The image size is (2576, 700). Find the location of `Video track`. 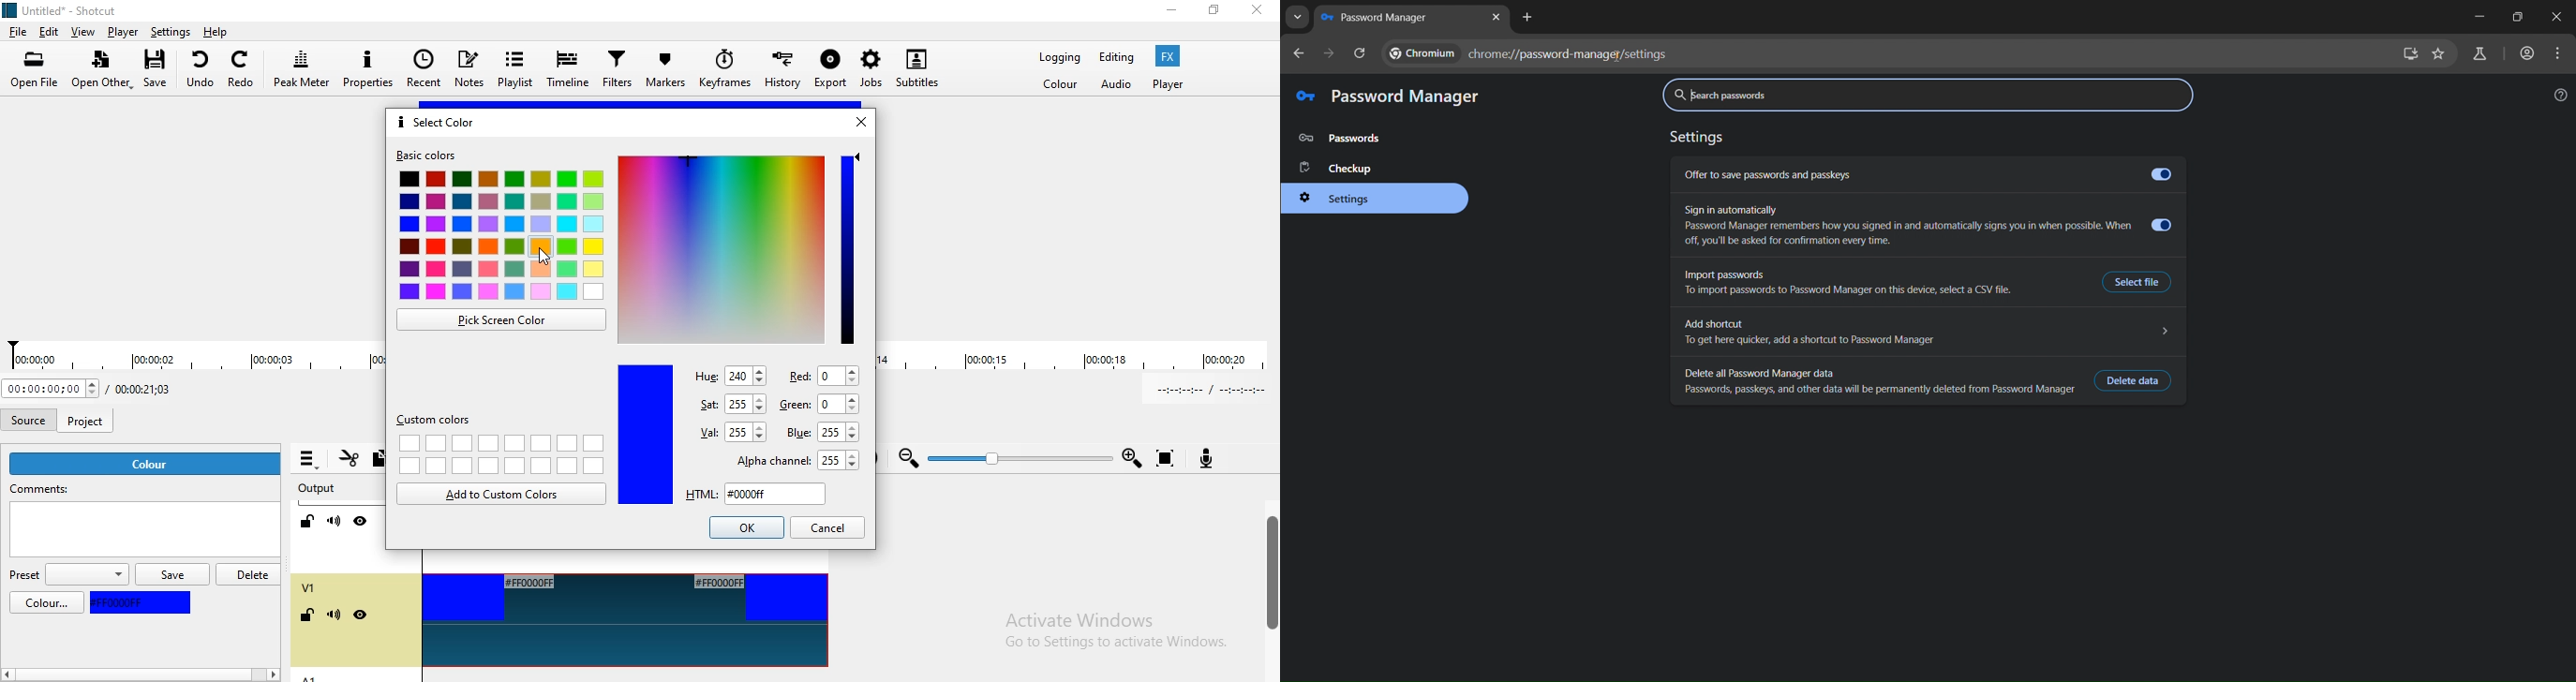

Video track is located at coordinates (619, 569).